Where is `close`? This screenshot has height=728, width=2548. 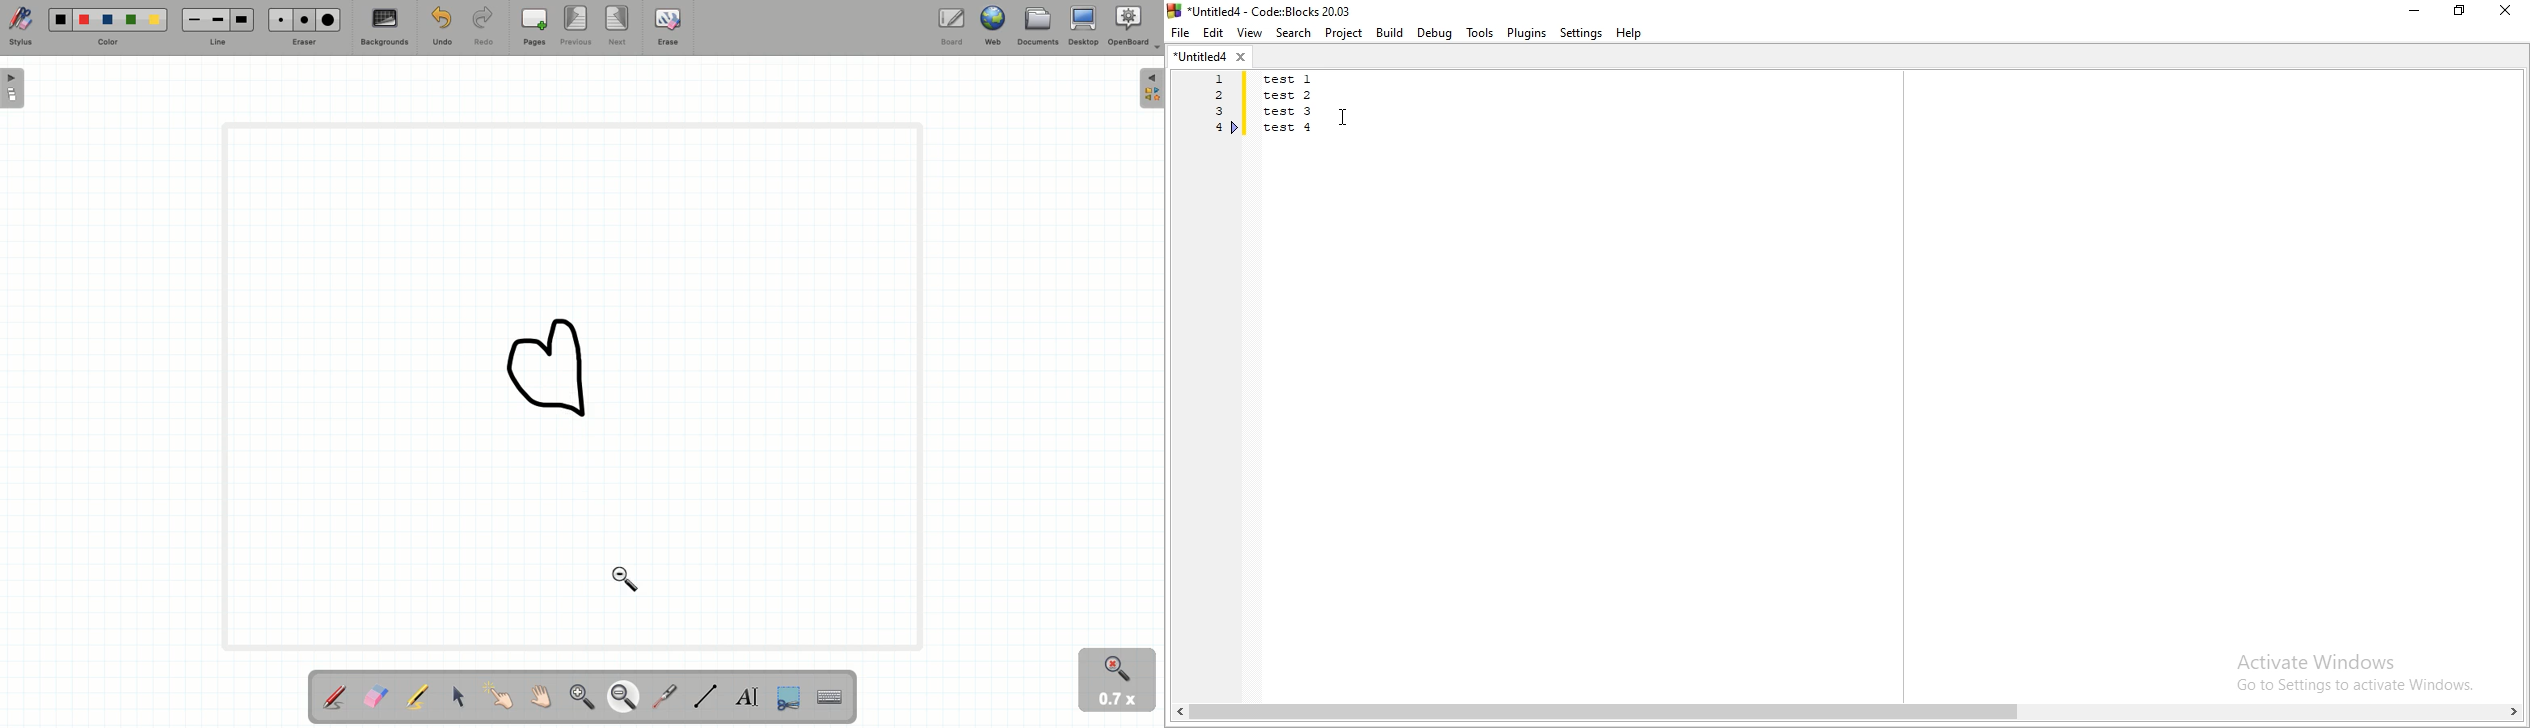
close is located at coordinates (2510, 12).